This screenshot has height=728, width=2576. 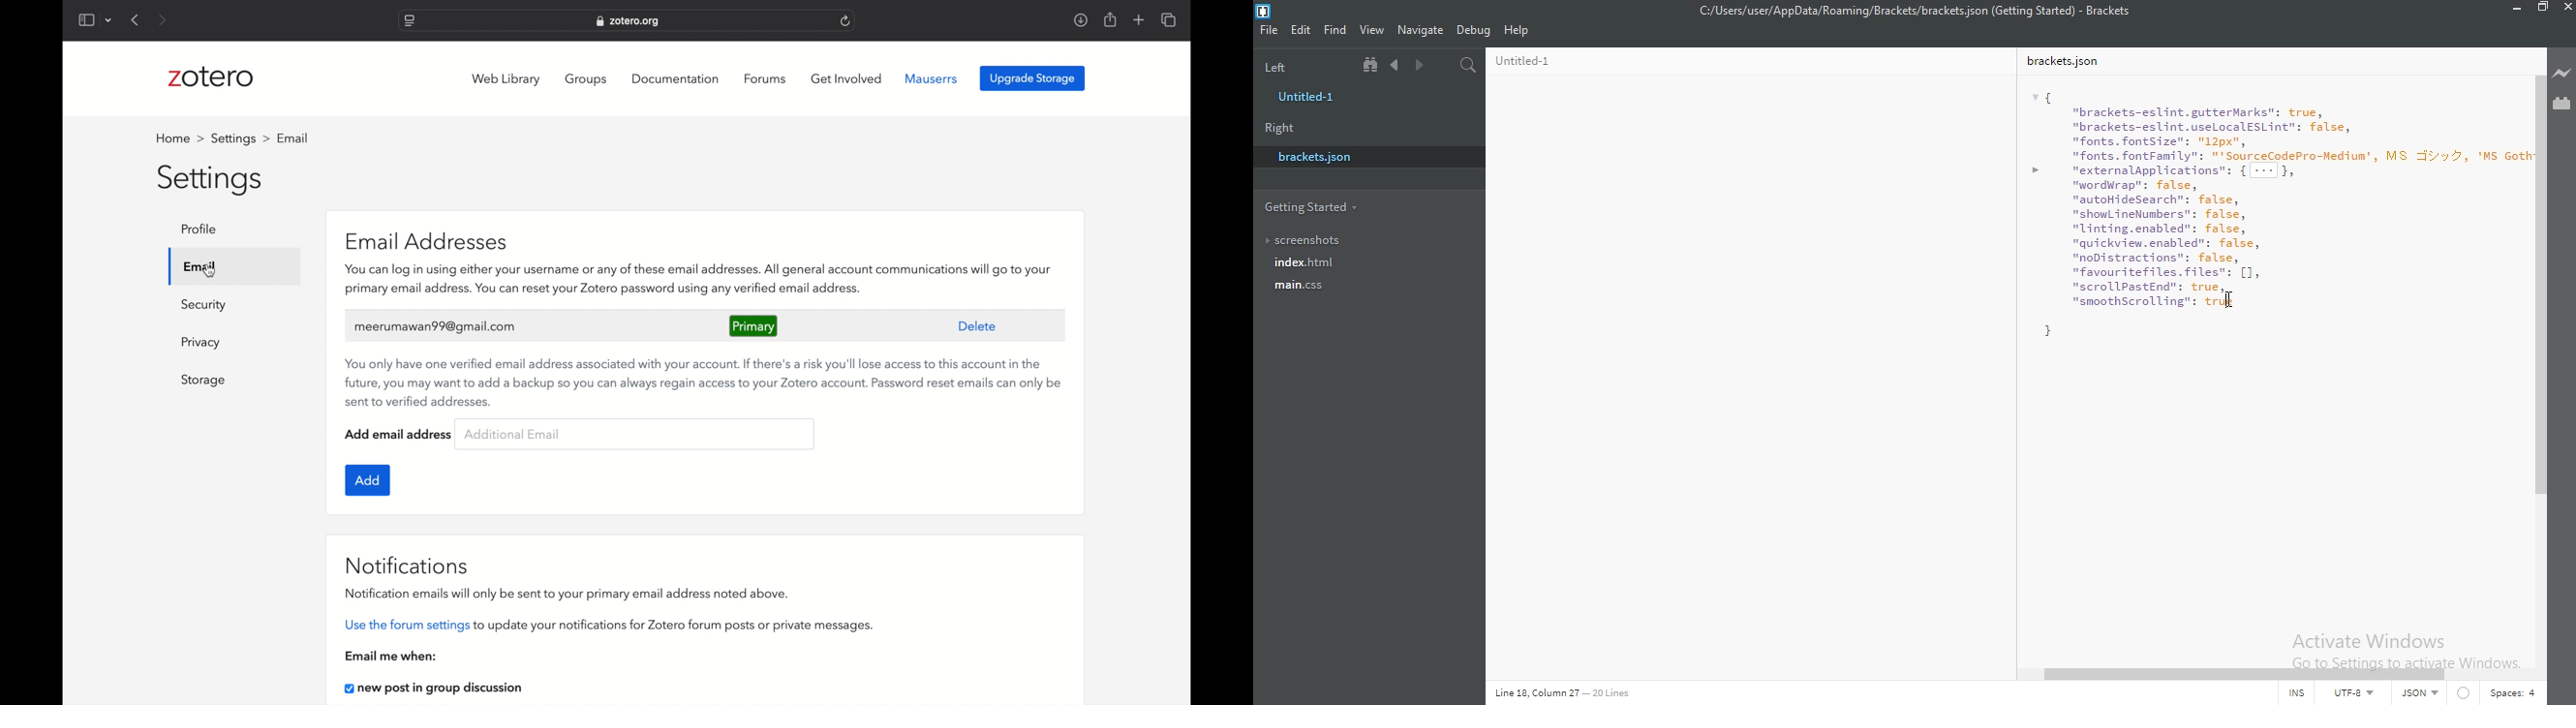 What do you see at coordinates (628, 22) in the screenshot?
I see `website address` at bounding box center [628, 22].